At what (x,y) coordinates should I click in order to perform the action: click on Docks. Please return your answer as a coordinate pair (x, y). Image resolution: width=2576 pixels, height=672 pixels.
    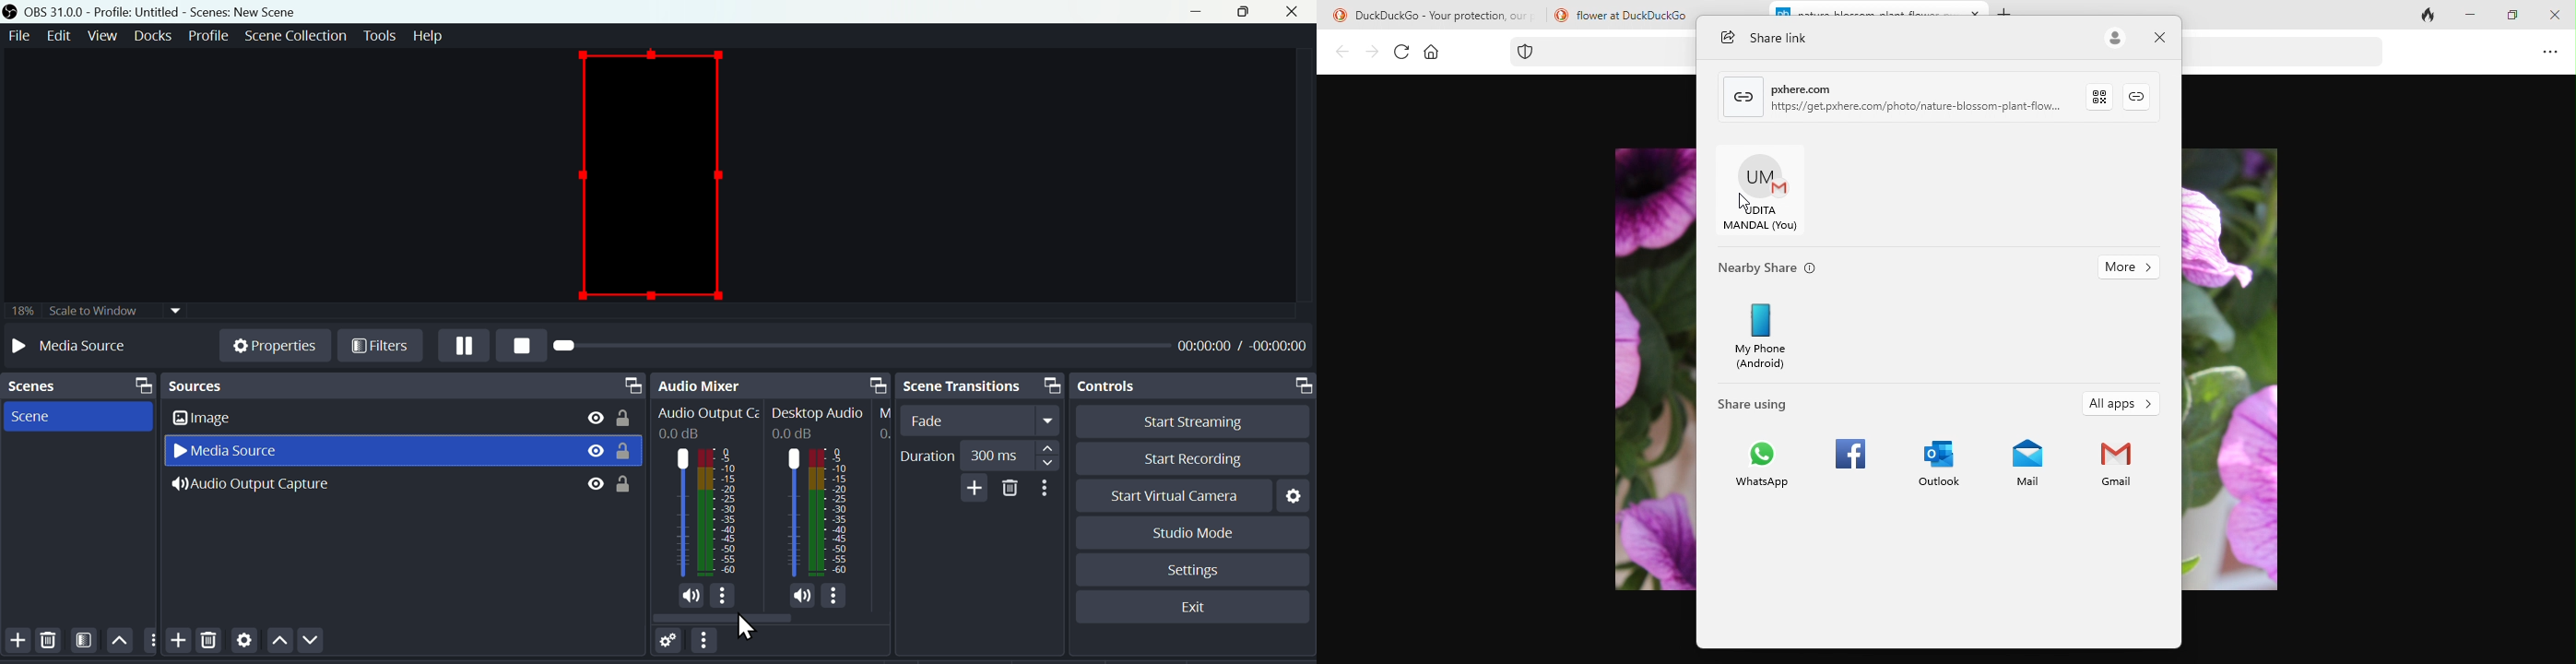
    Looking at the image, I should click on (152, 36).